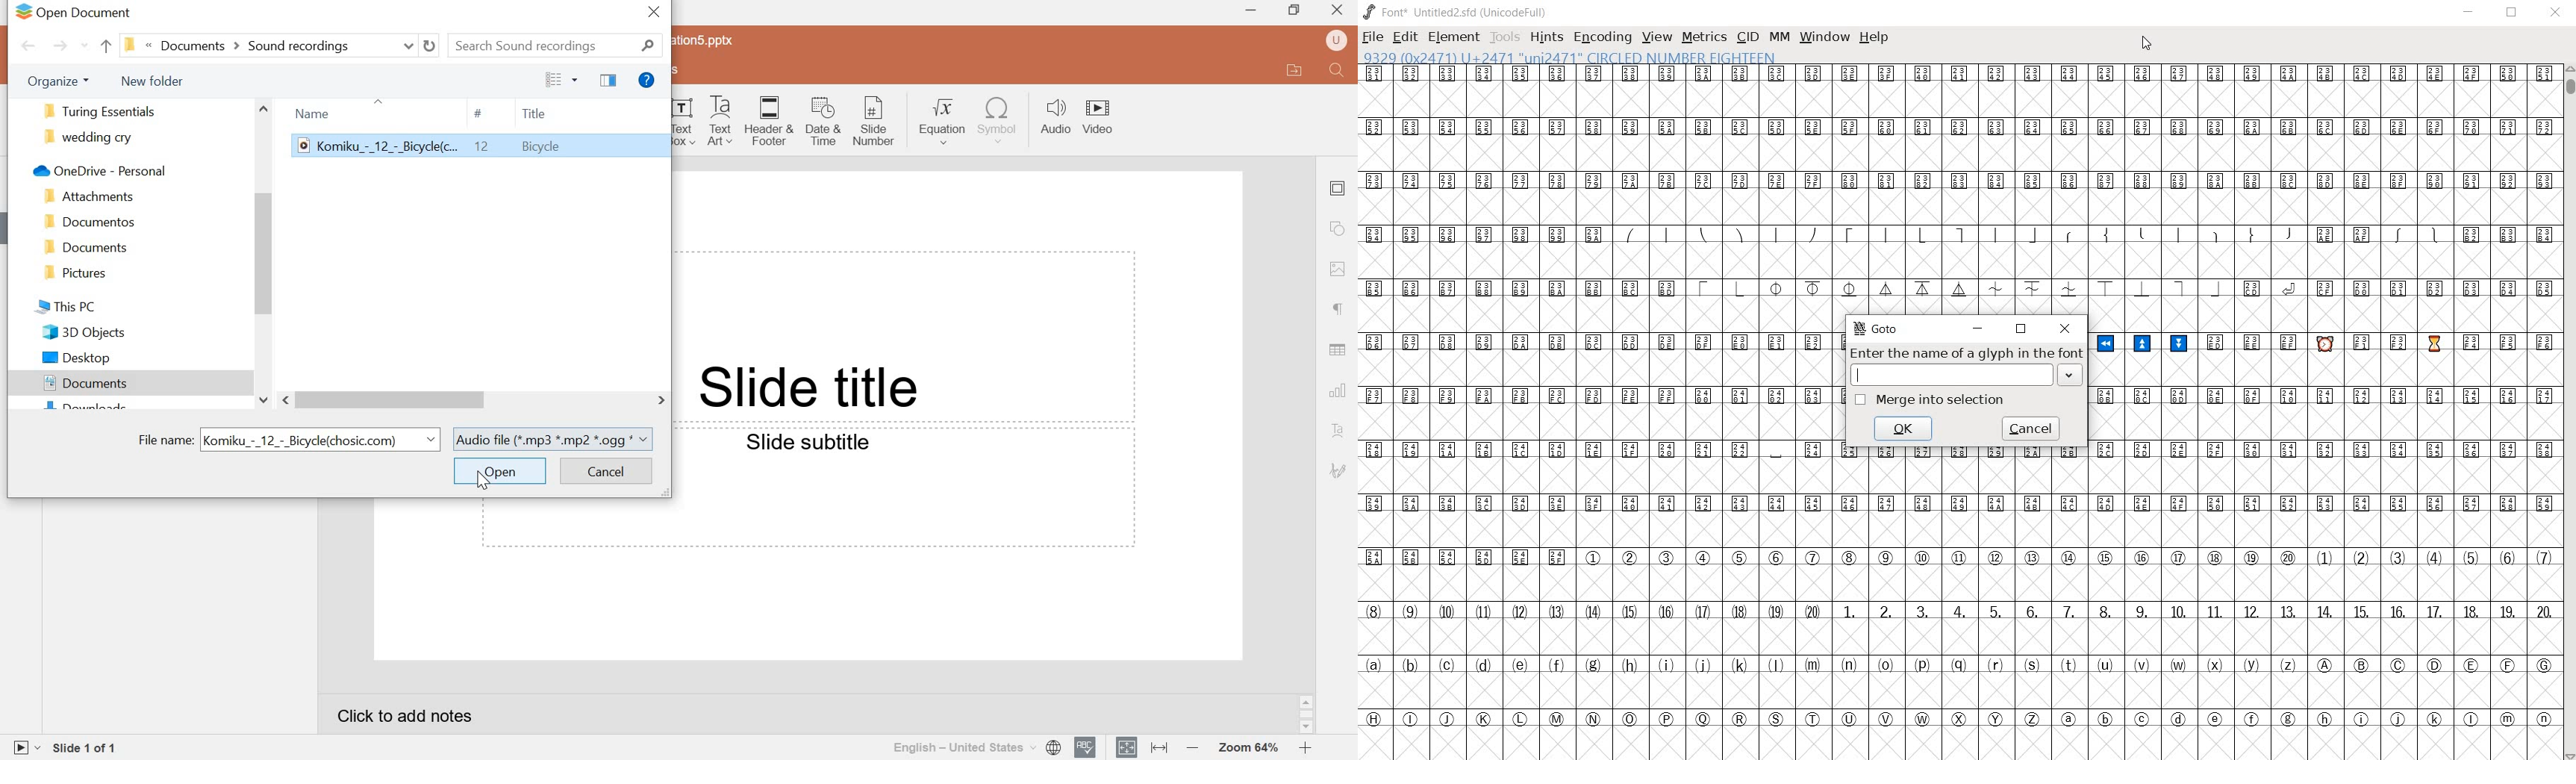 The height and width of the screenshot is (784, 2576). I want to click on edit, so click(1404, 37).